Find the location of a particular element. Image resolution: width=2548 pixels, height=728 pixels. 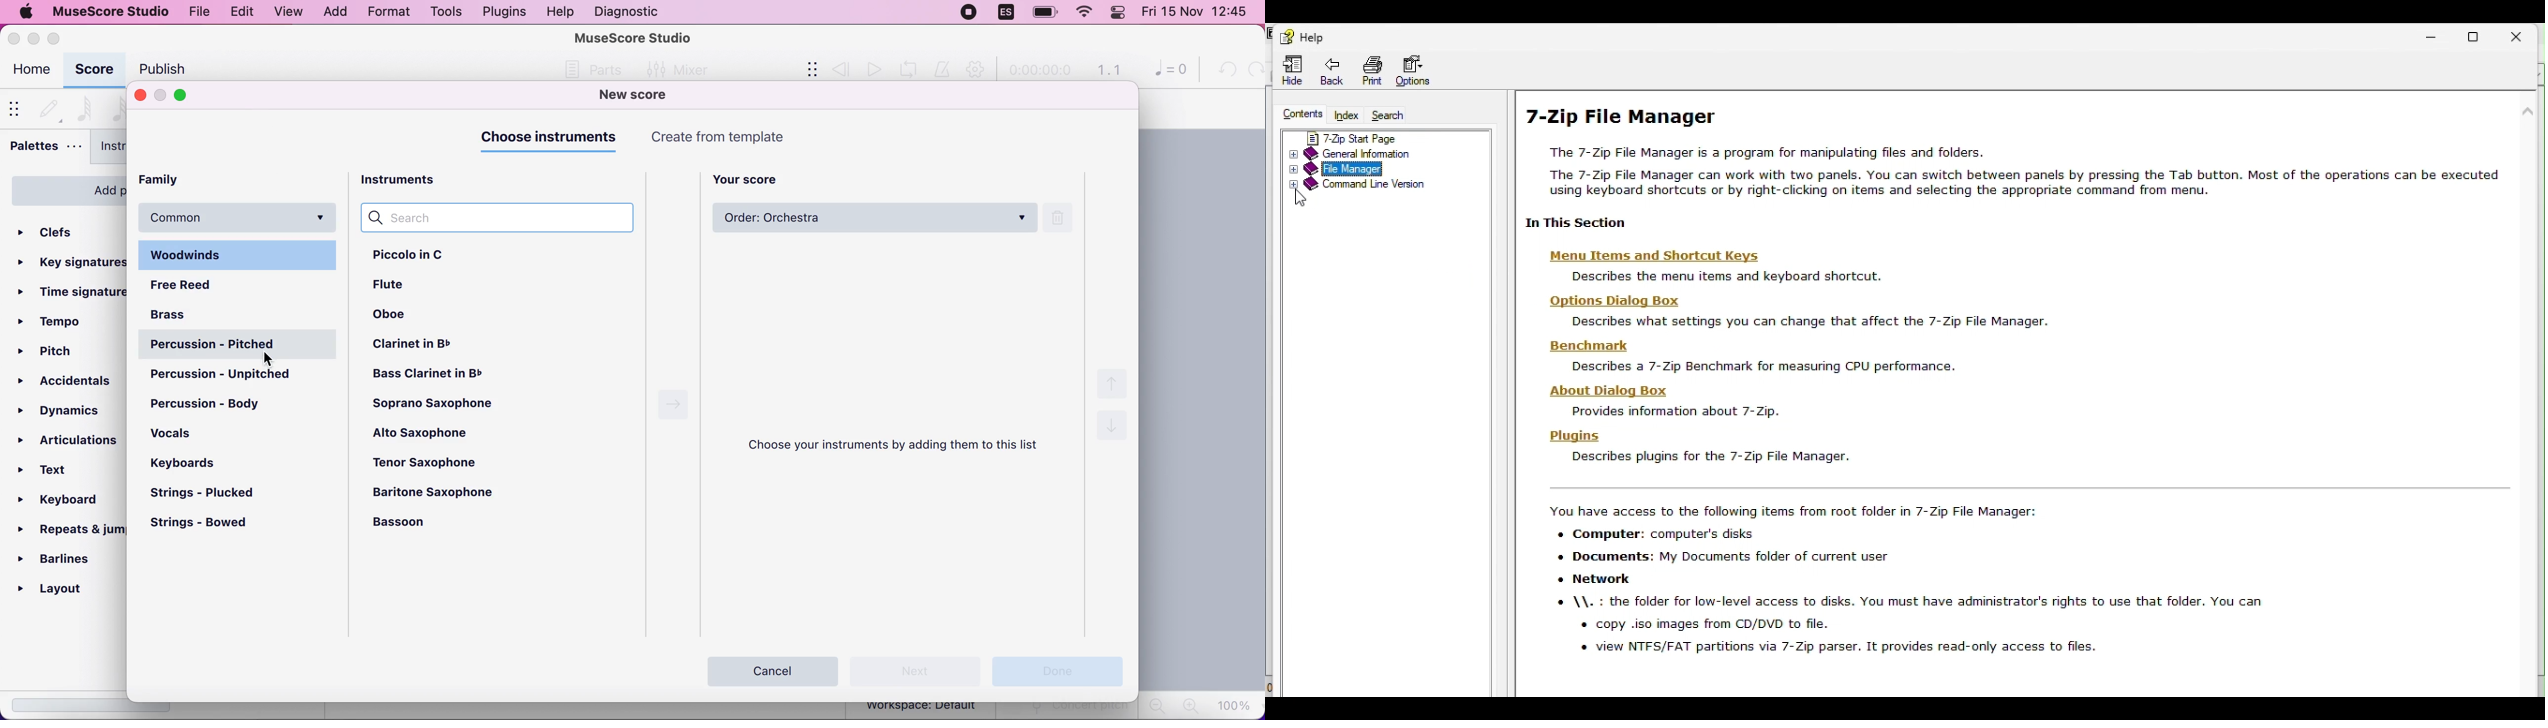

show/hide is located at coordinates (806, 70).